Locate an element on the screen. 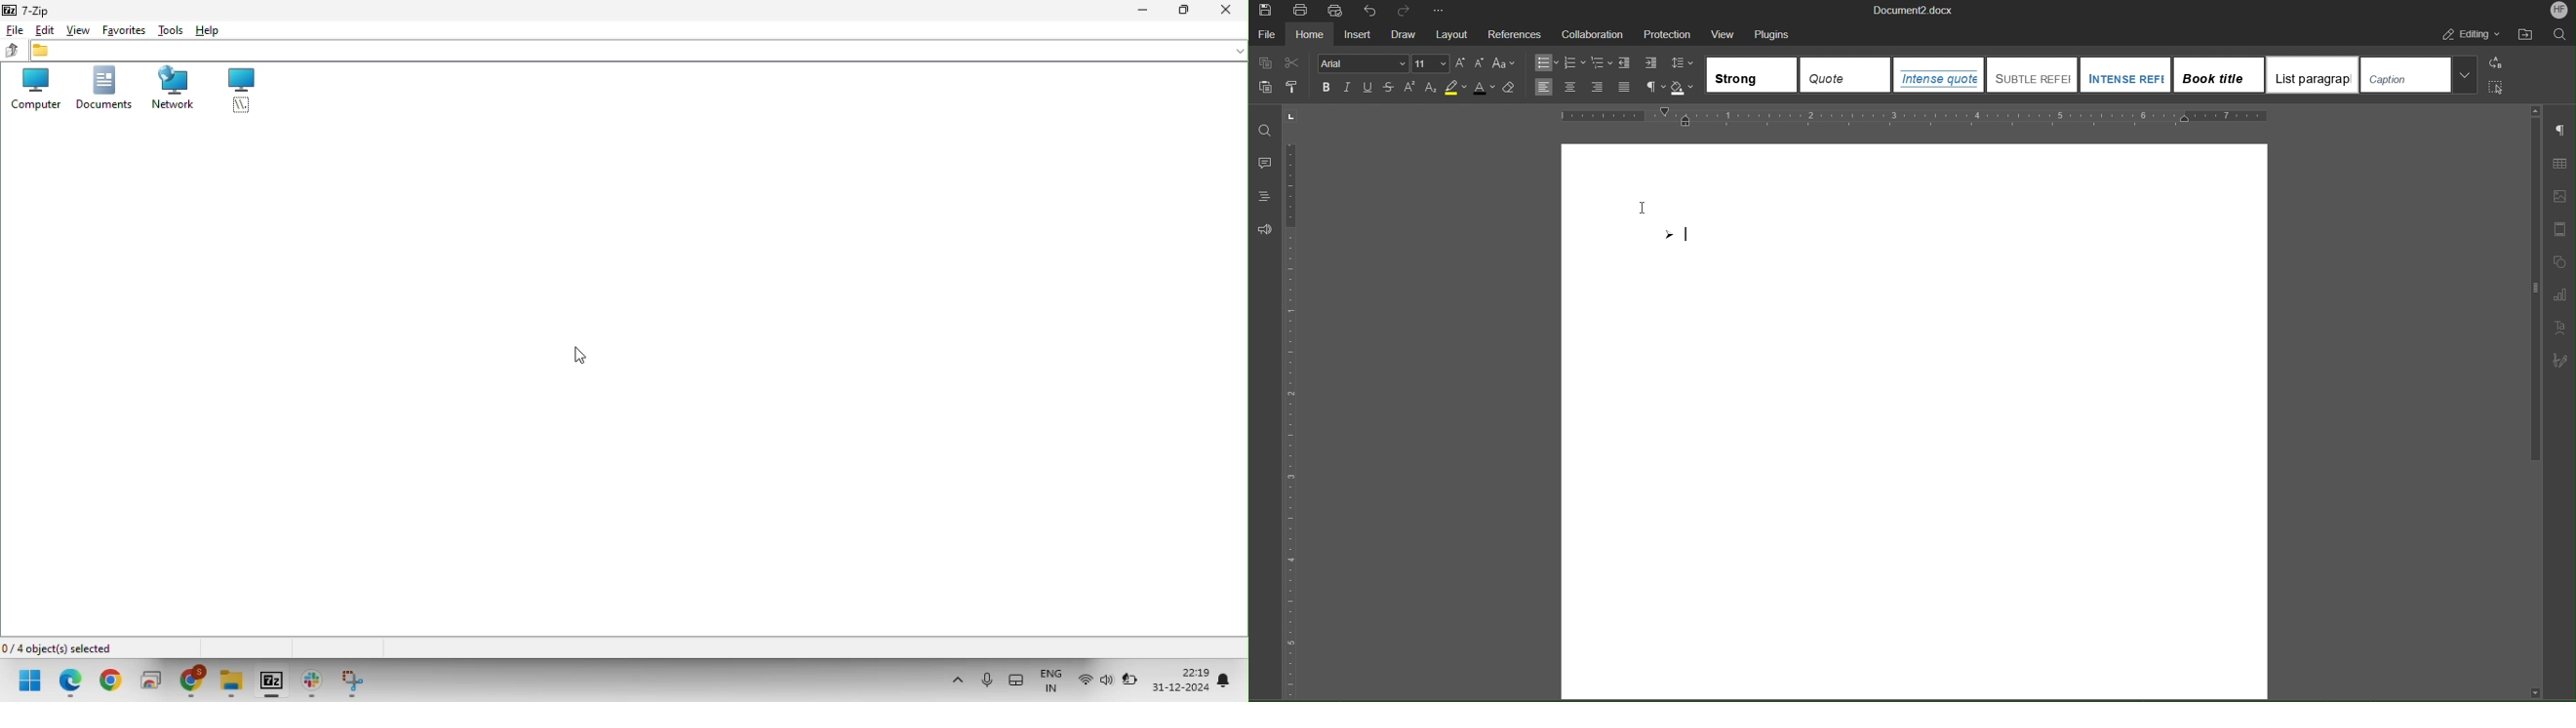 The width and height of the screenshot is (2576, 728). chrome tab is located at coordinates (148, 683).